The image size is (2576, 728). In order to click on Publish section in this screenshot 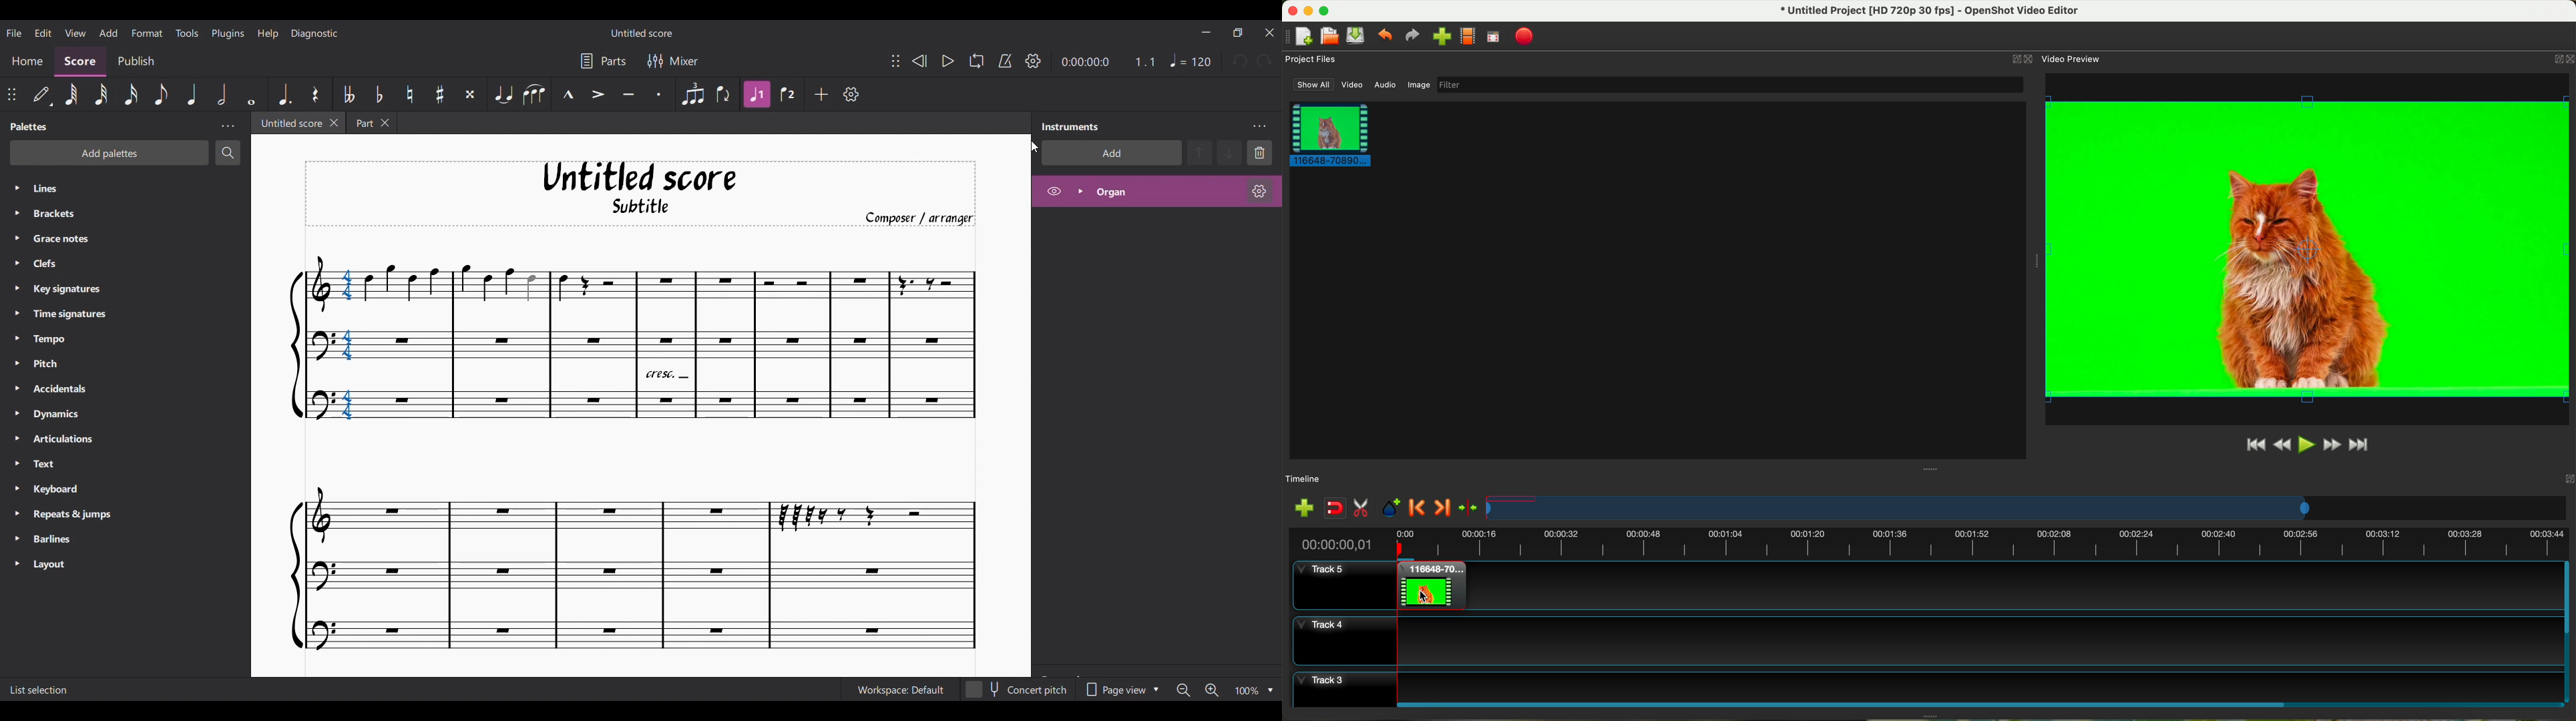, I will do `click(136, 61)`.